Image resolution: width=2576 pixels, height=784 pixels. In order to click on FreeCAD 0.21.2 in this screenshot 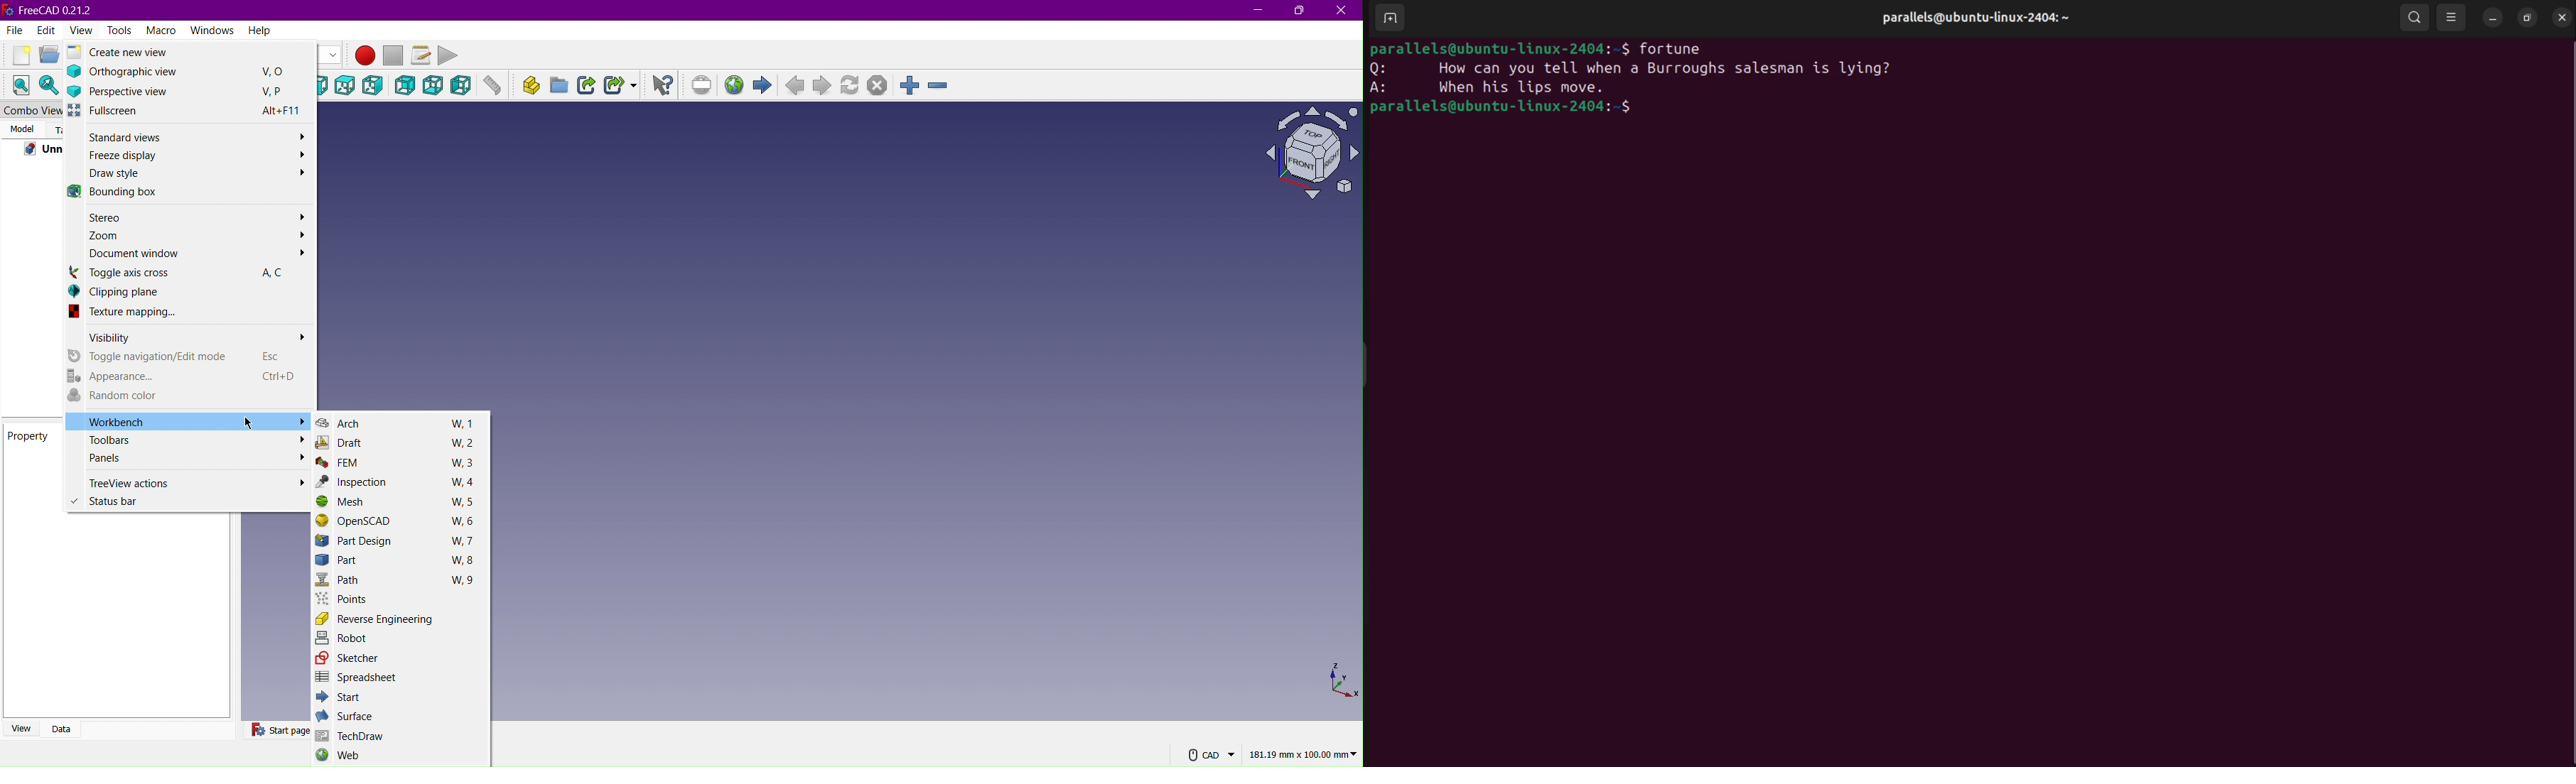, I will do `click(52, 9)`.